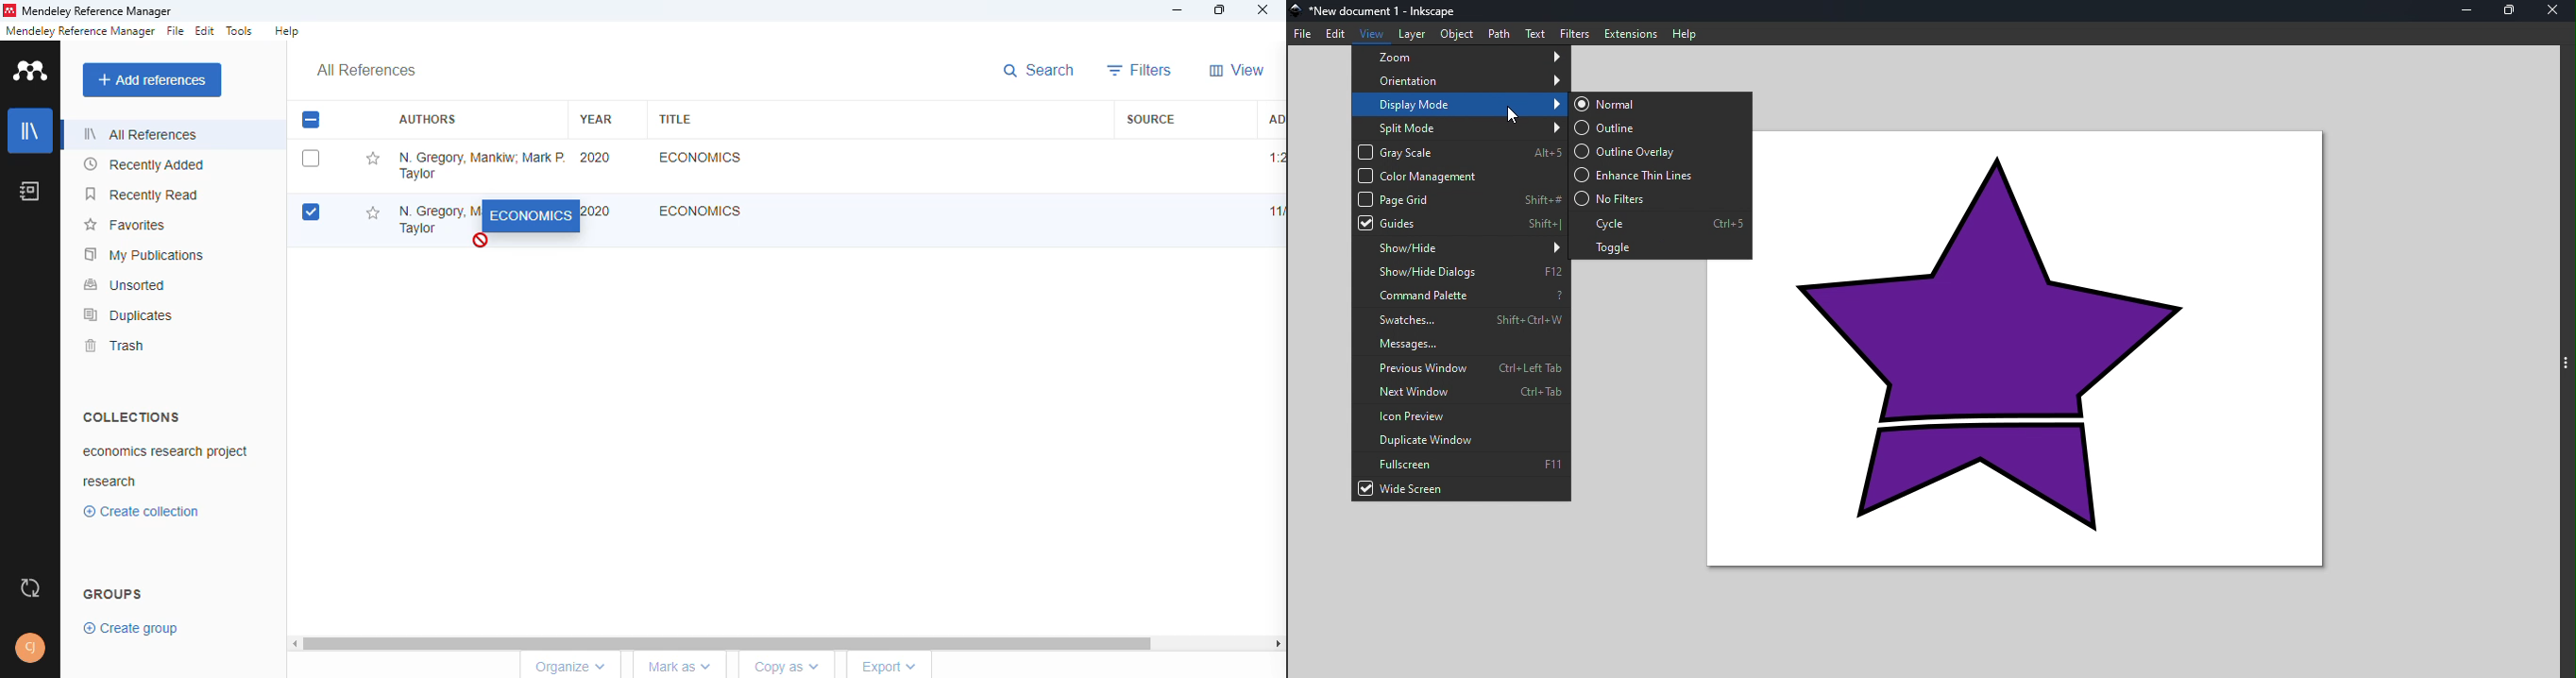 The image size is (2576, 700). Describe the element at coordinates (1041, 72) in the screenshot. I see `search` at that location.